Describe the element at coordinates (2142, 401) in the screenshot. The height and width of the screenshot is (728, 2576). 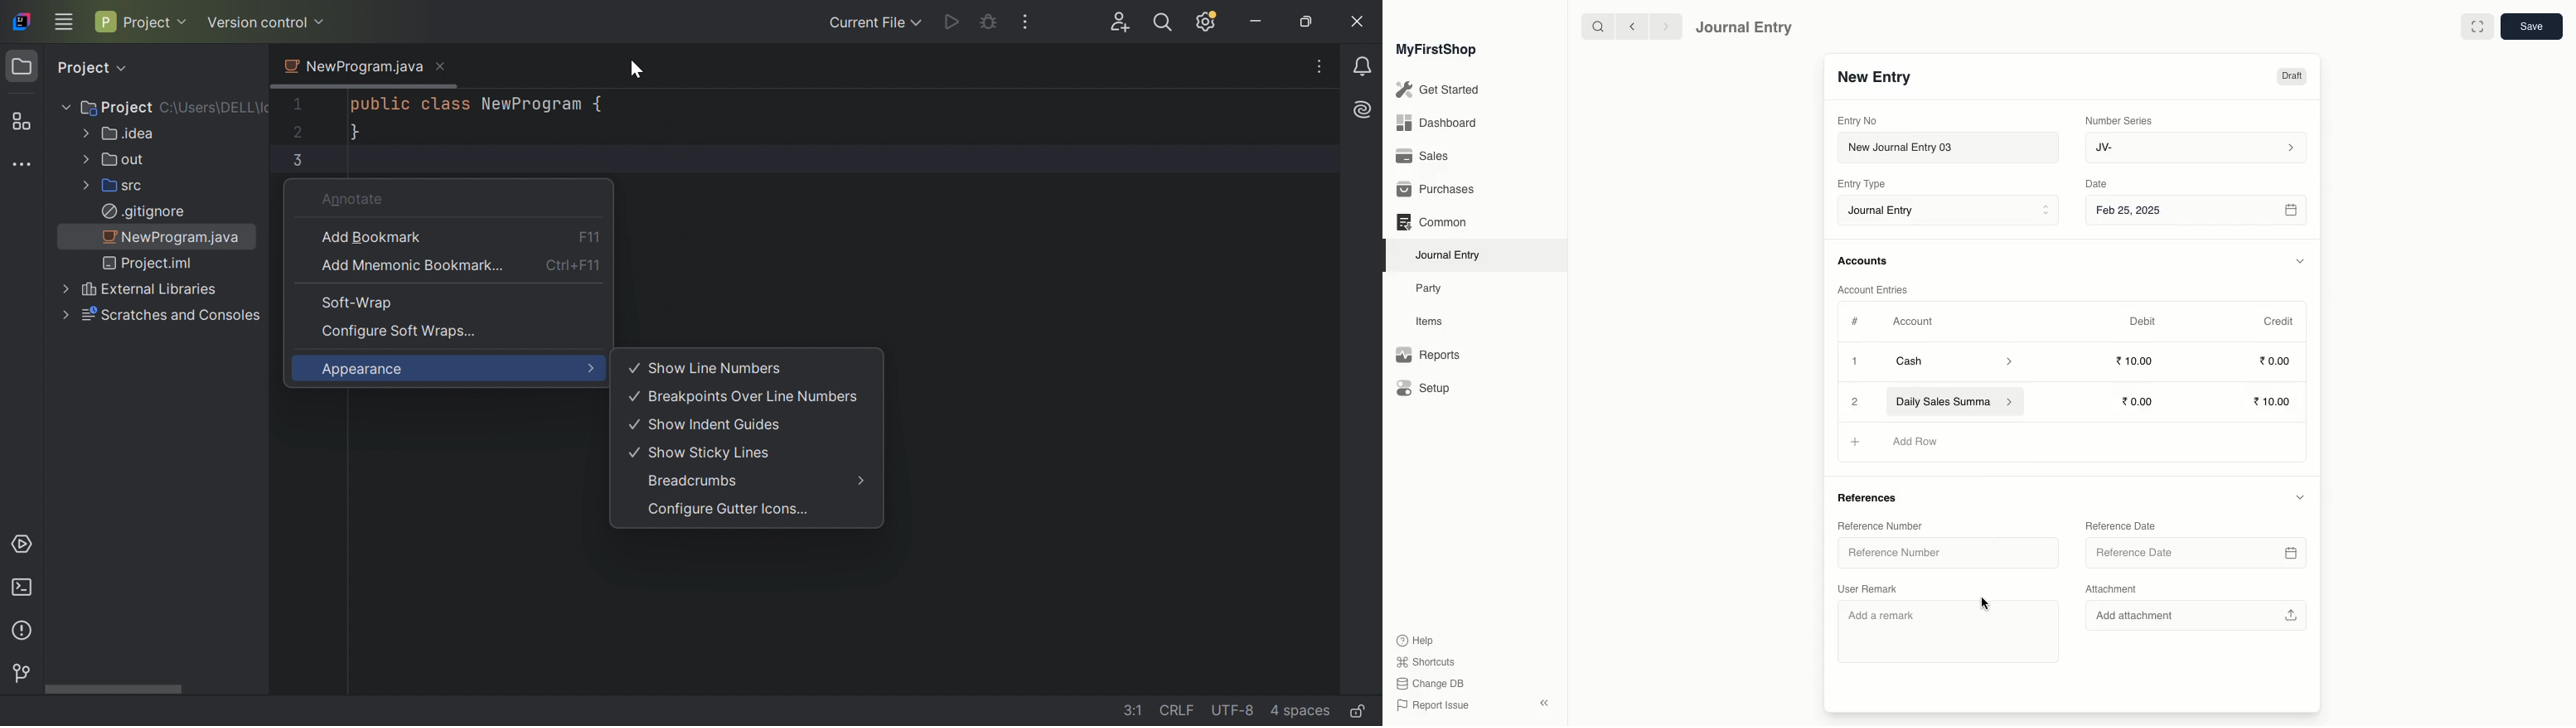
I see `10.00` at that location.